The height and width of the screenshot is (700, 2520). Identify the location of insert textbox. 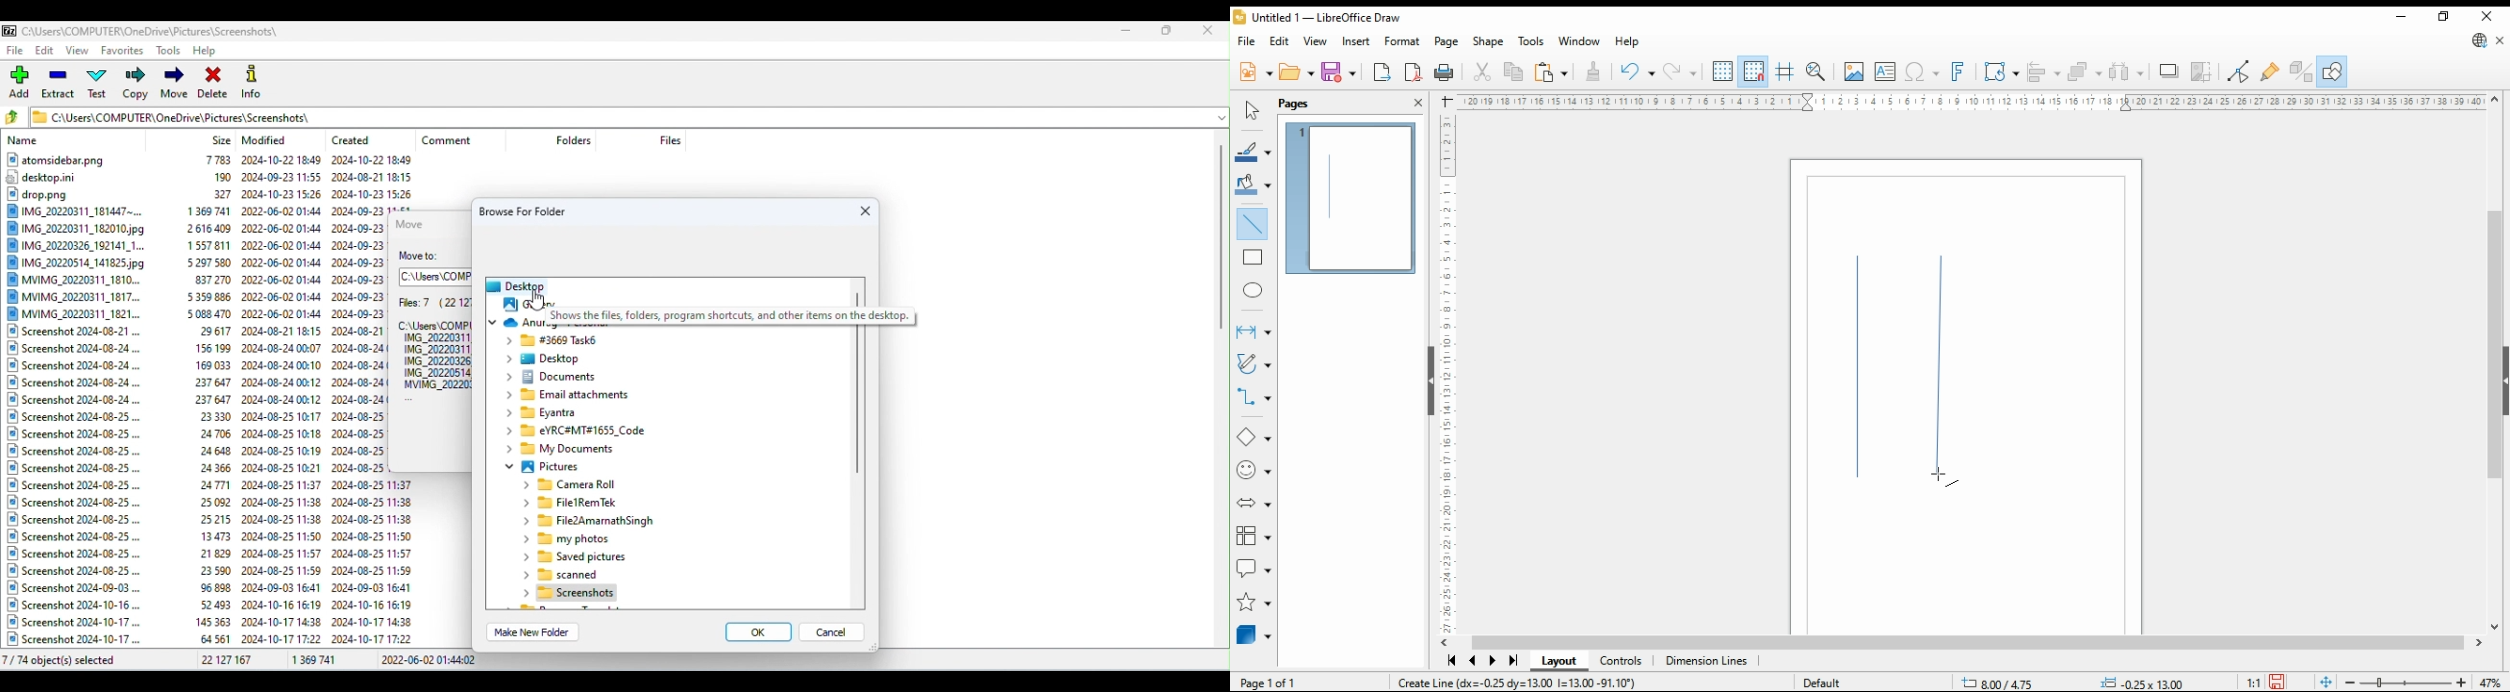
(1885, 73).